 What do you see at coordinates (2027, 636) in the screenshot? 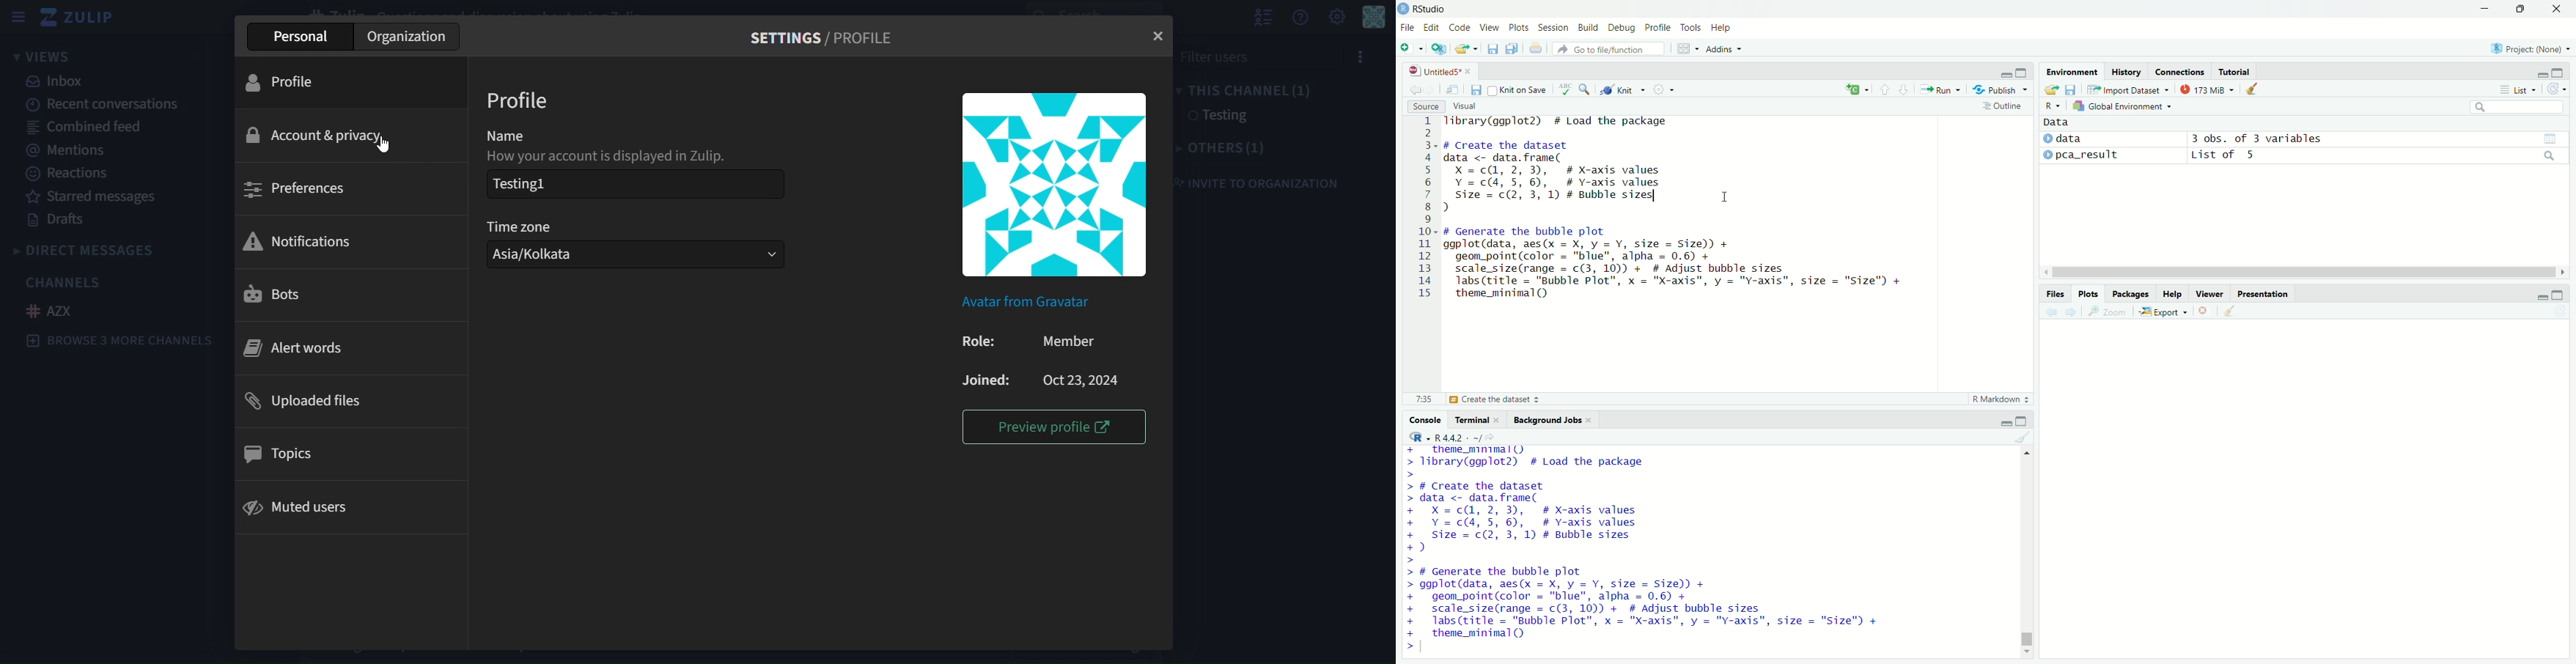
I see `vertical scrollbar` at bounding box center [2027, 636].